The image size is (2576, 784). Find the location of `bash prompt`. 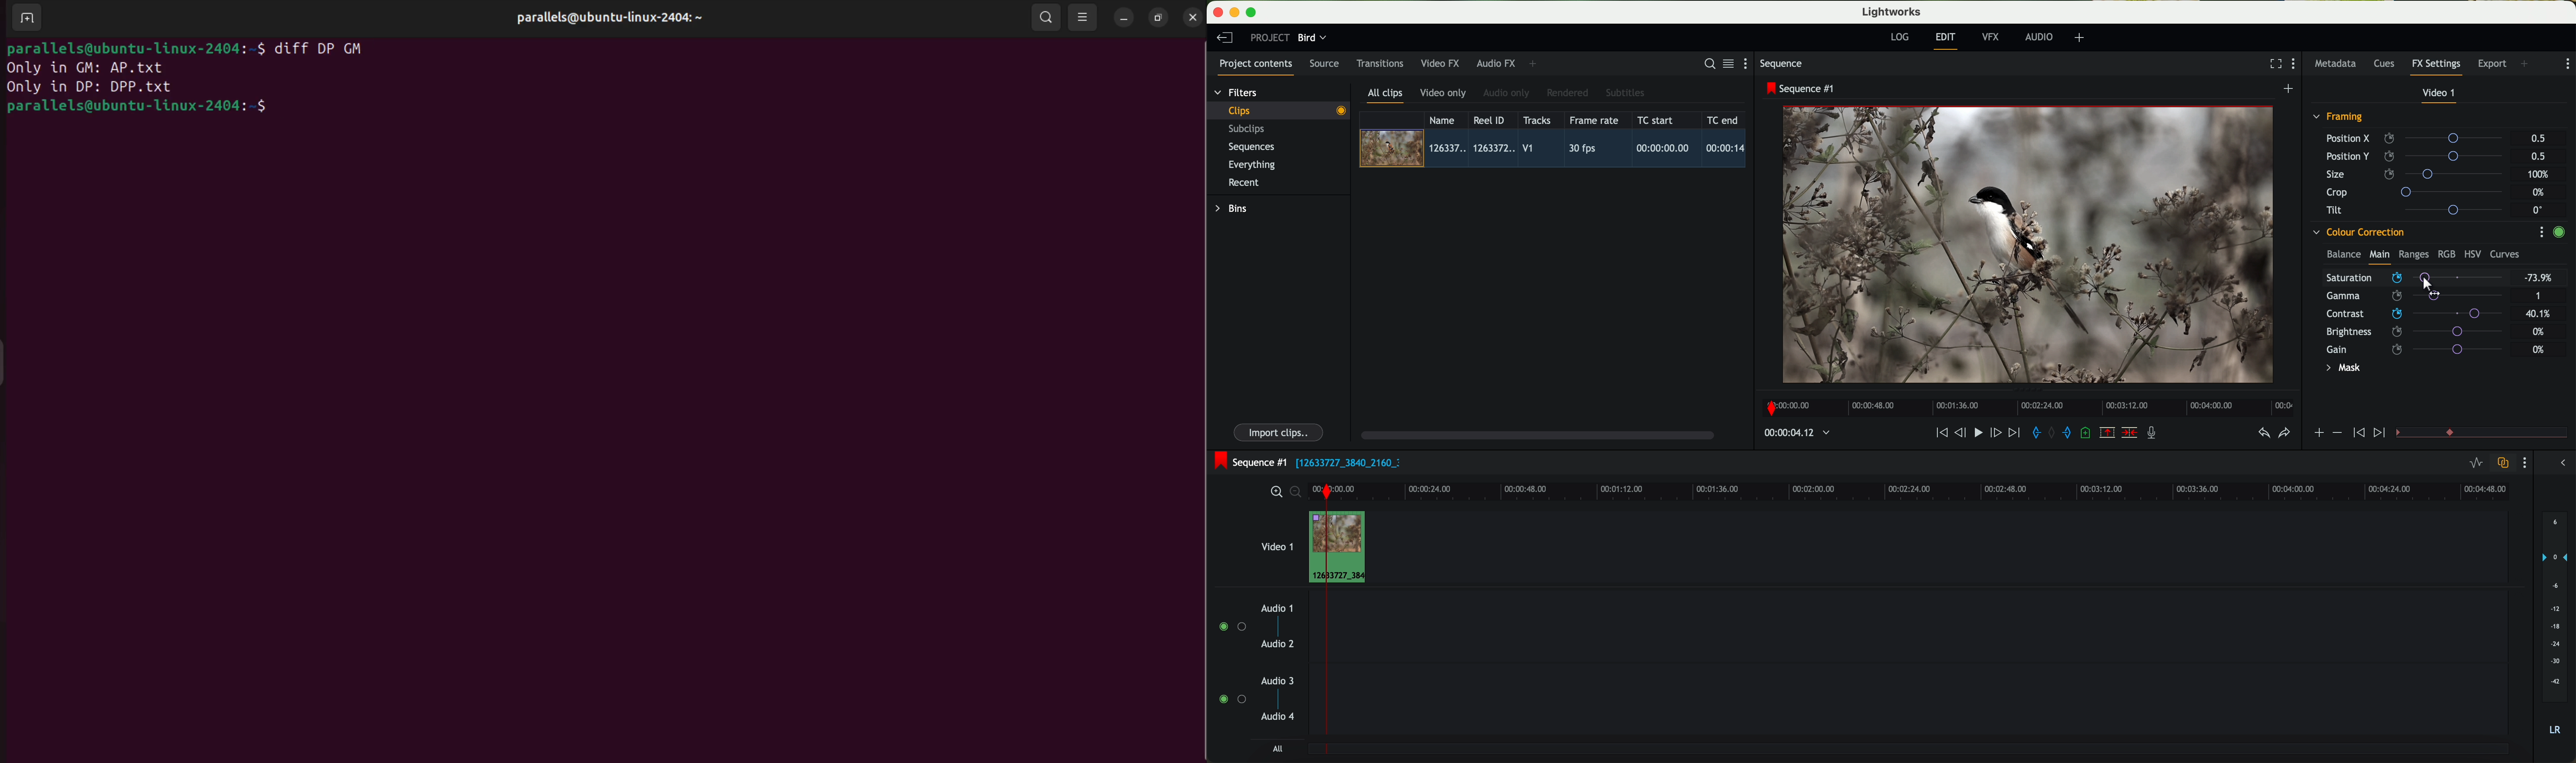

bash prompt is located at coordinates (156, 110).